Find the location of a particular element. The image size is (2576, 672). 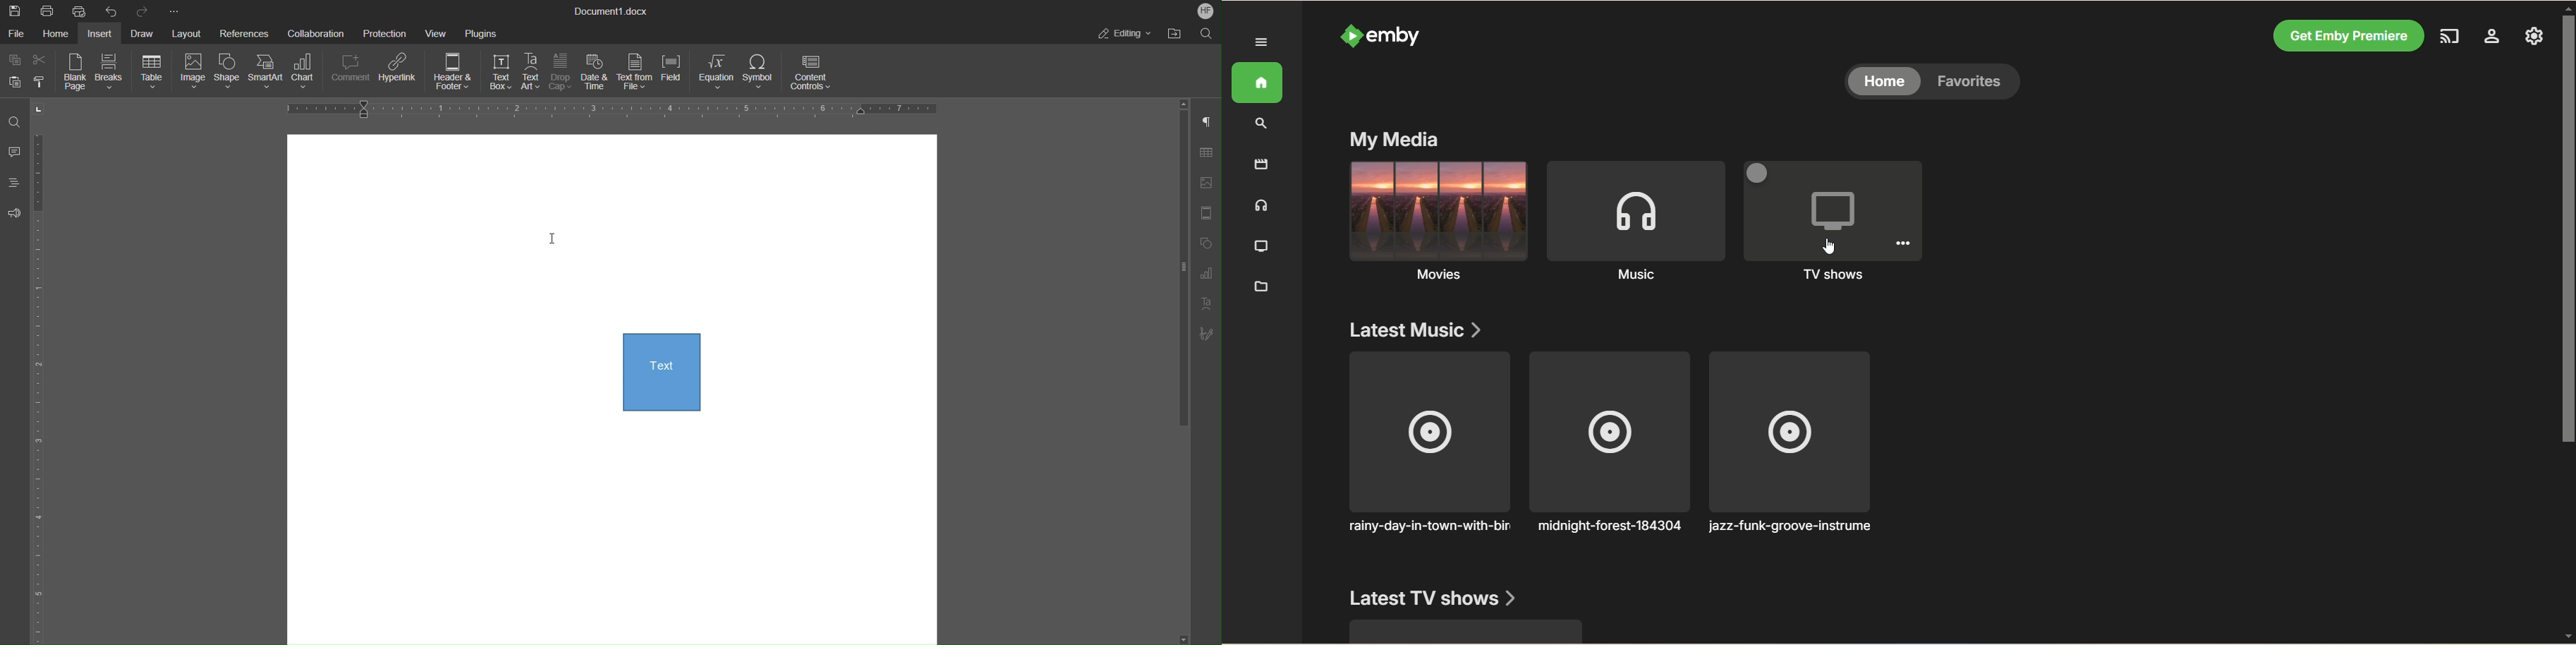

Insert is located at coordinates (103, 33).